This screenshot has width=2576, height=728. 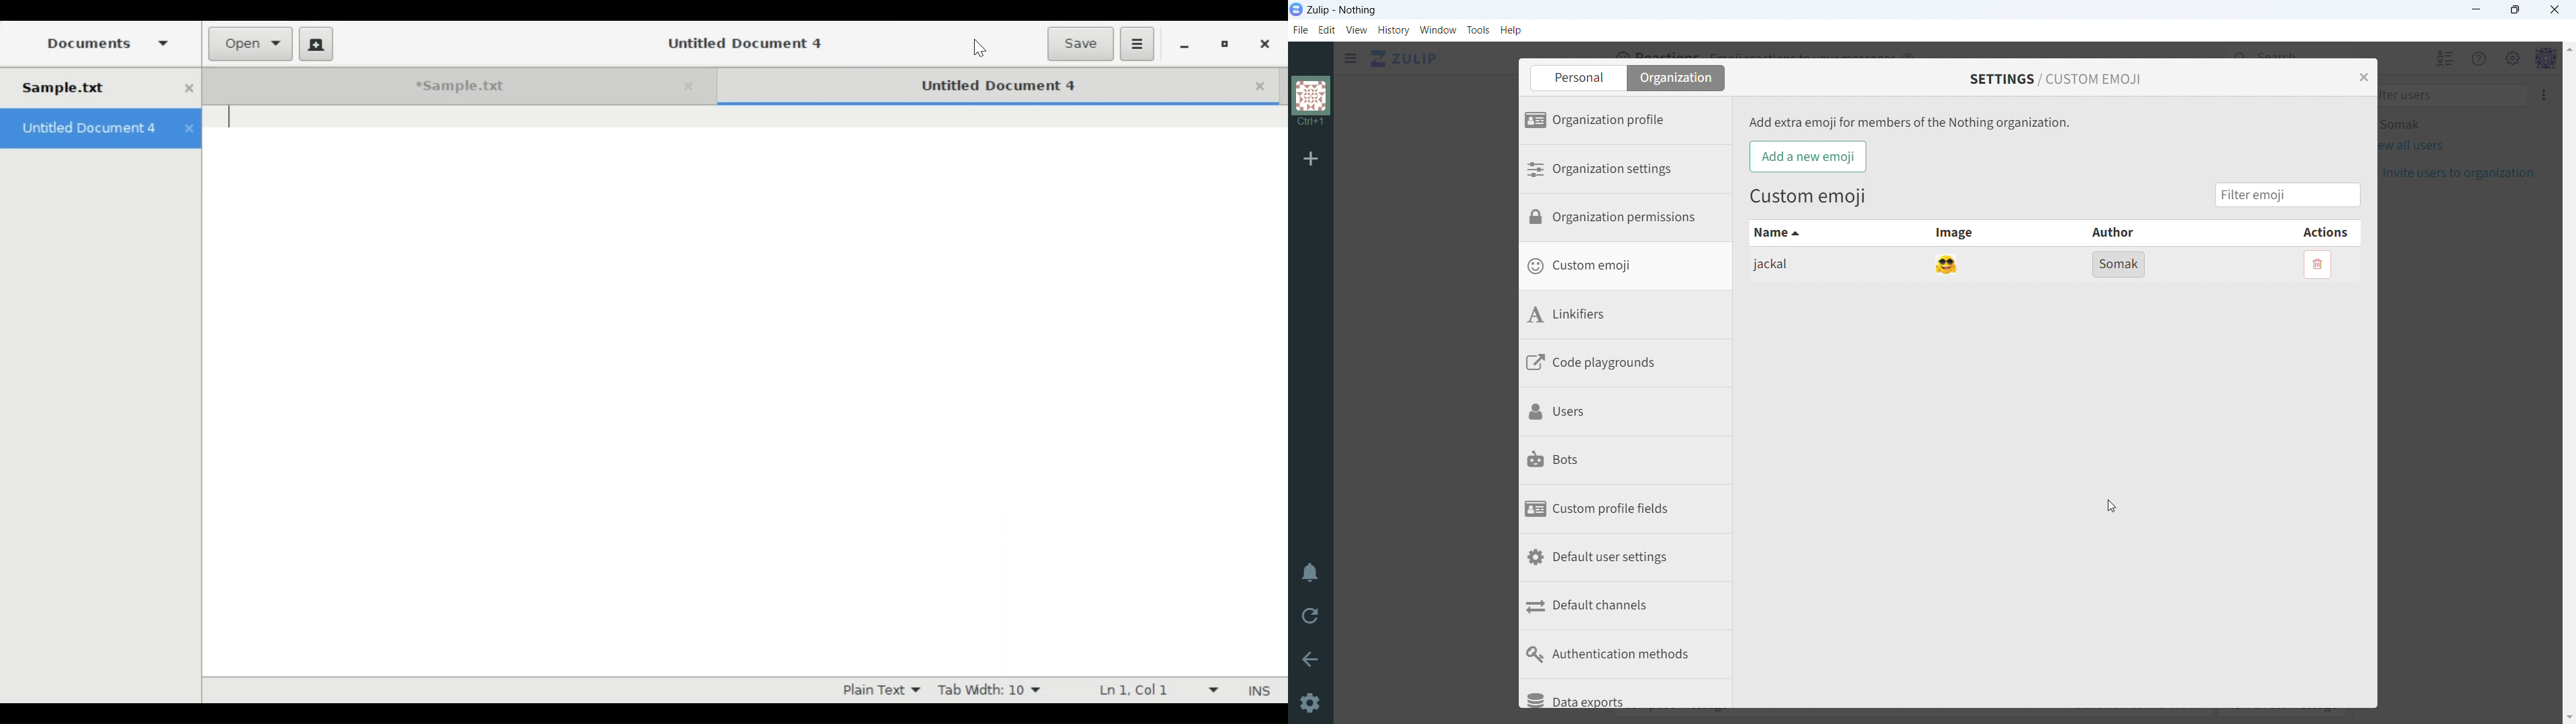 What do you see at coordinates (1309, 658) in the screenshot?
I see `go back` at bounding box center [1309, 658].